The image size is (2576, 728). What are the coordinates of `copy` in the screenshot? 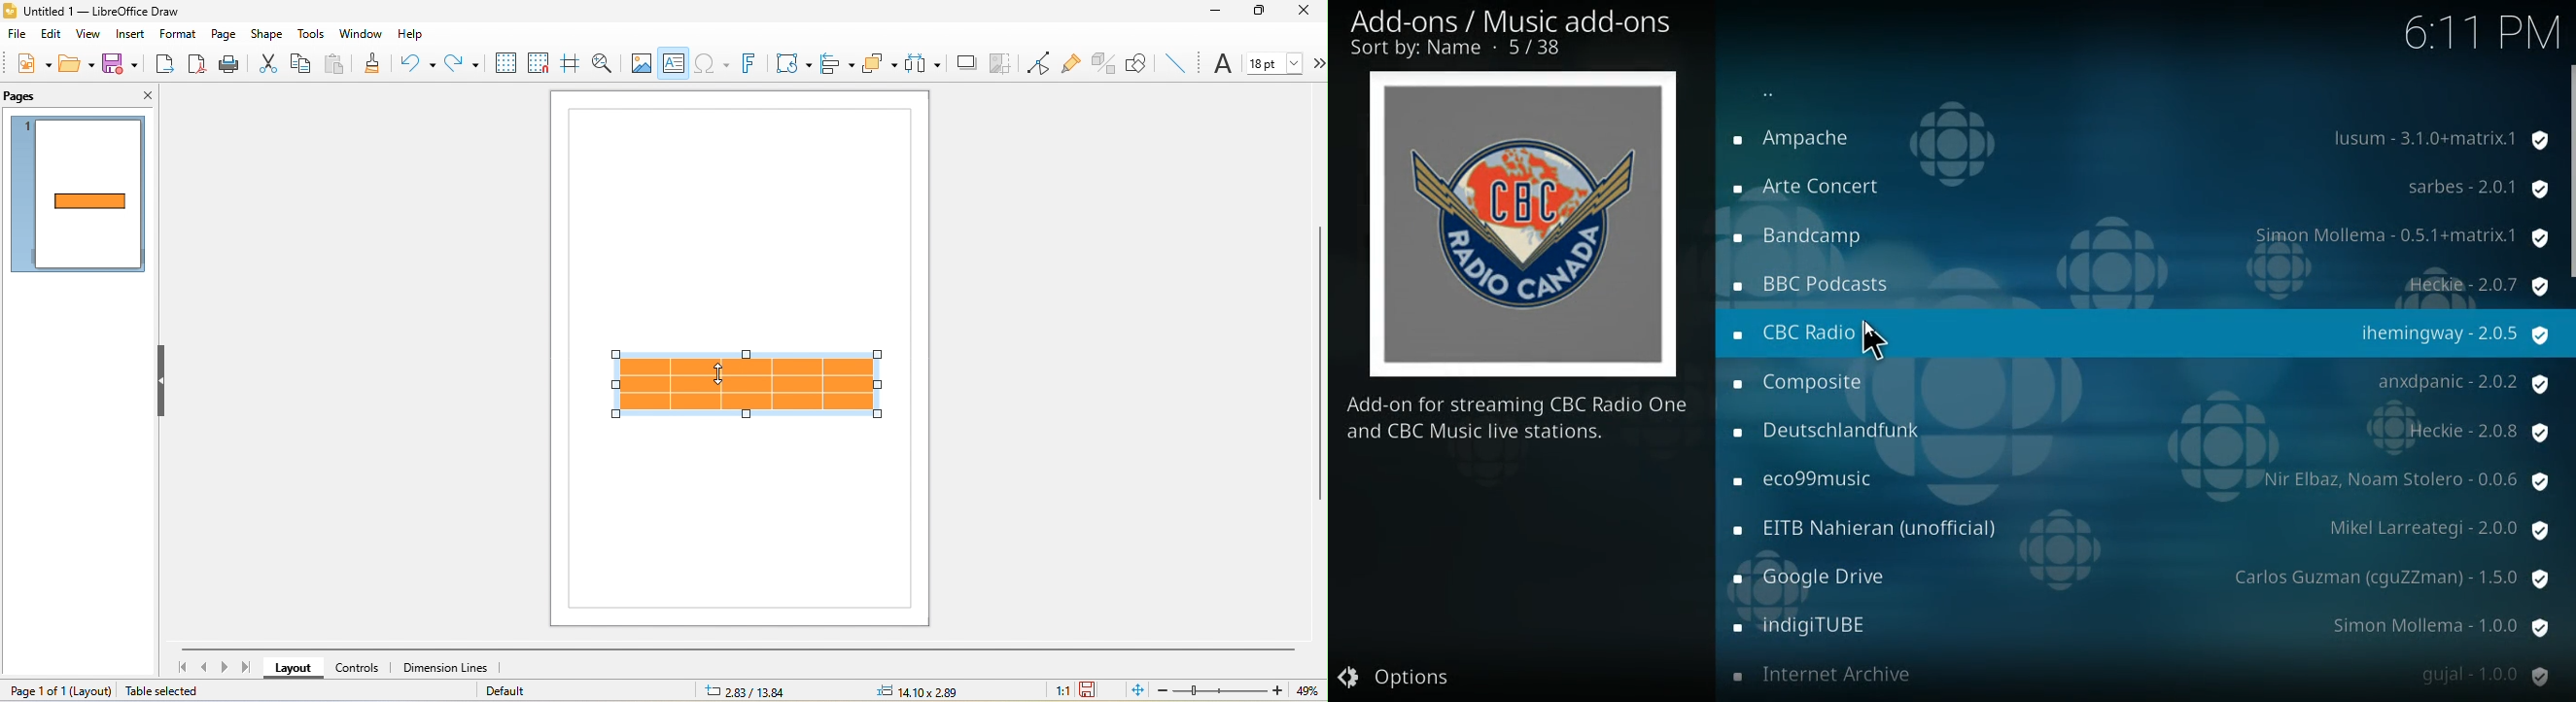 It's located at (304, 64).